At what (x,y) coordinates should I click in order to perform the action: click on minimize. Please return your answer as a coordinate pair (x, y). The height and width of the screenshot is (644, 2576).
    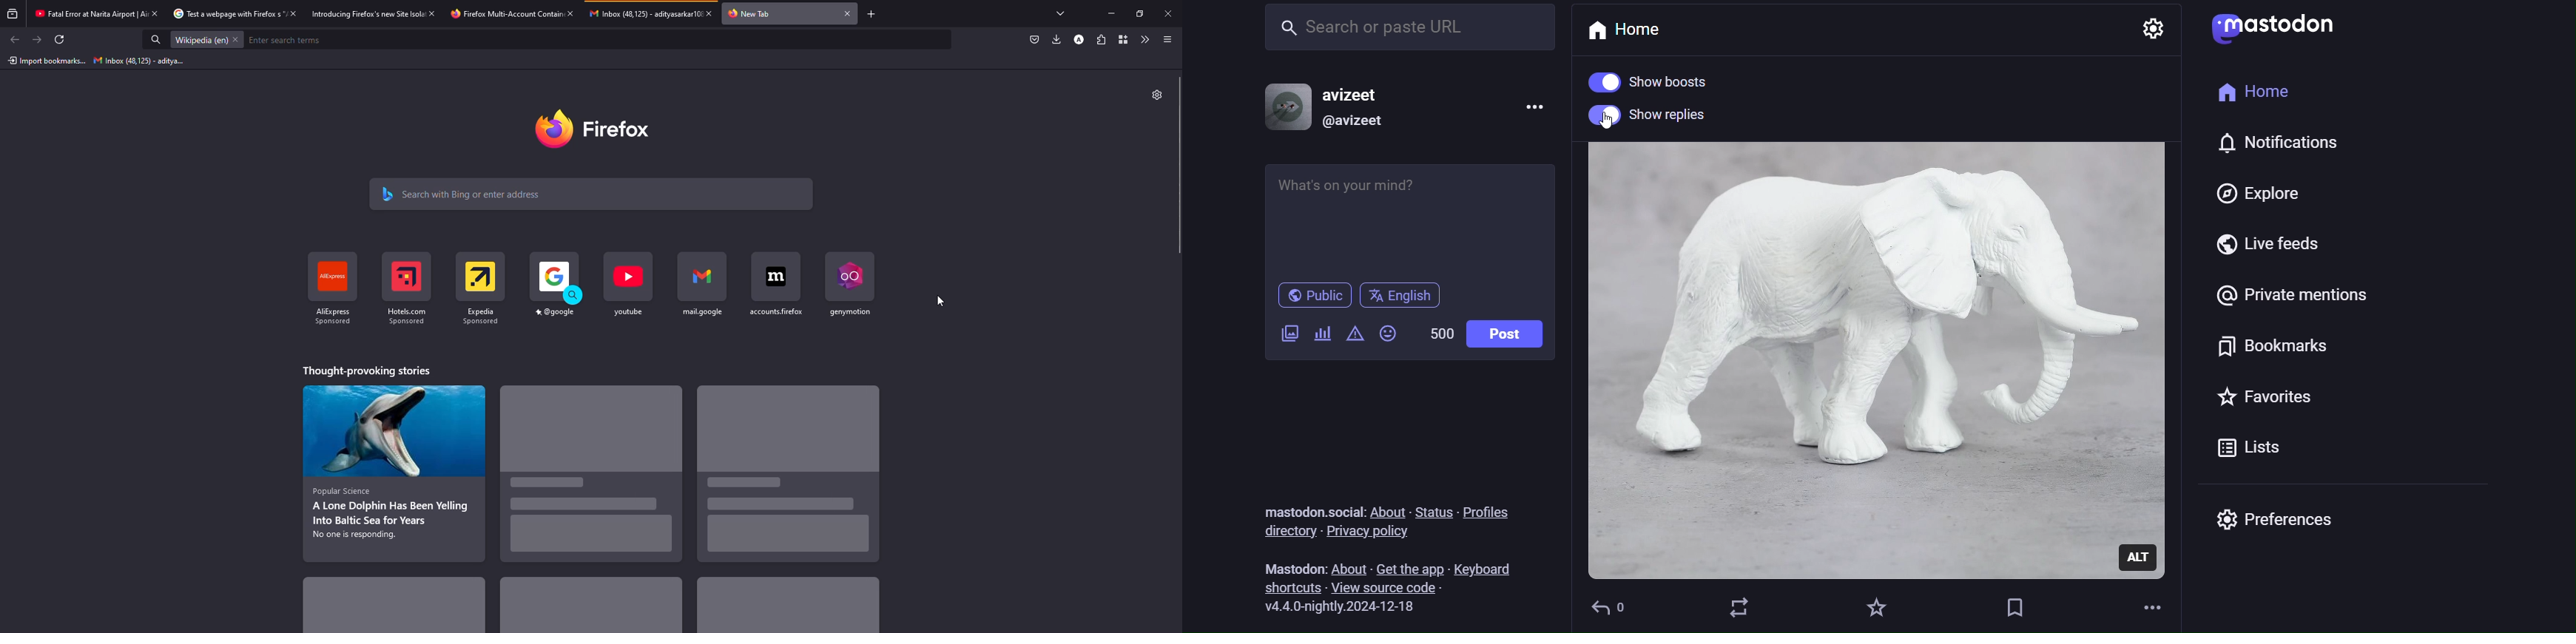
    Looking at the image, I should click on (1112, 13).